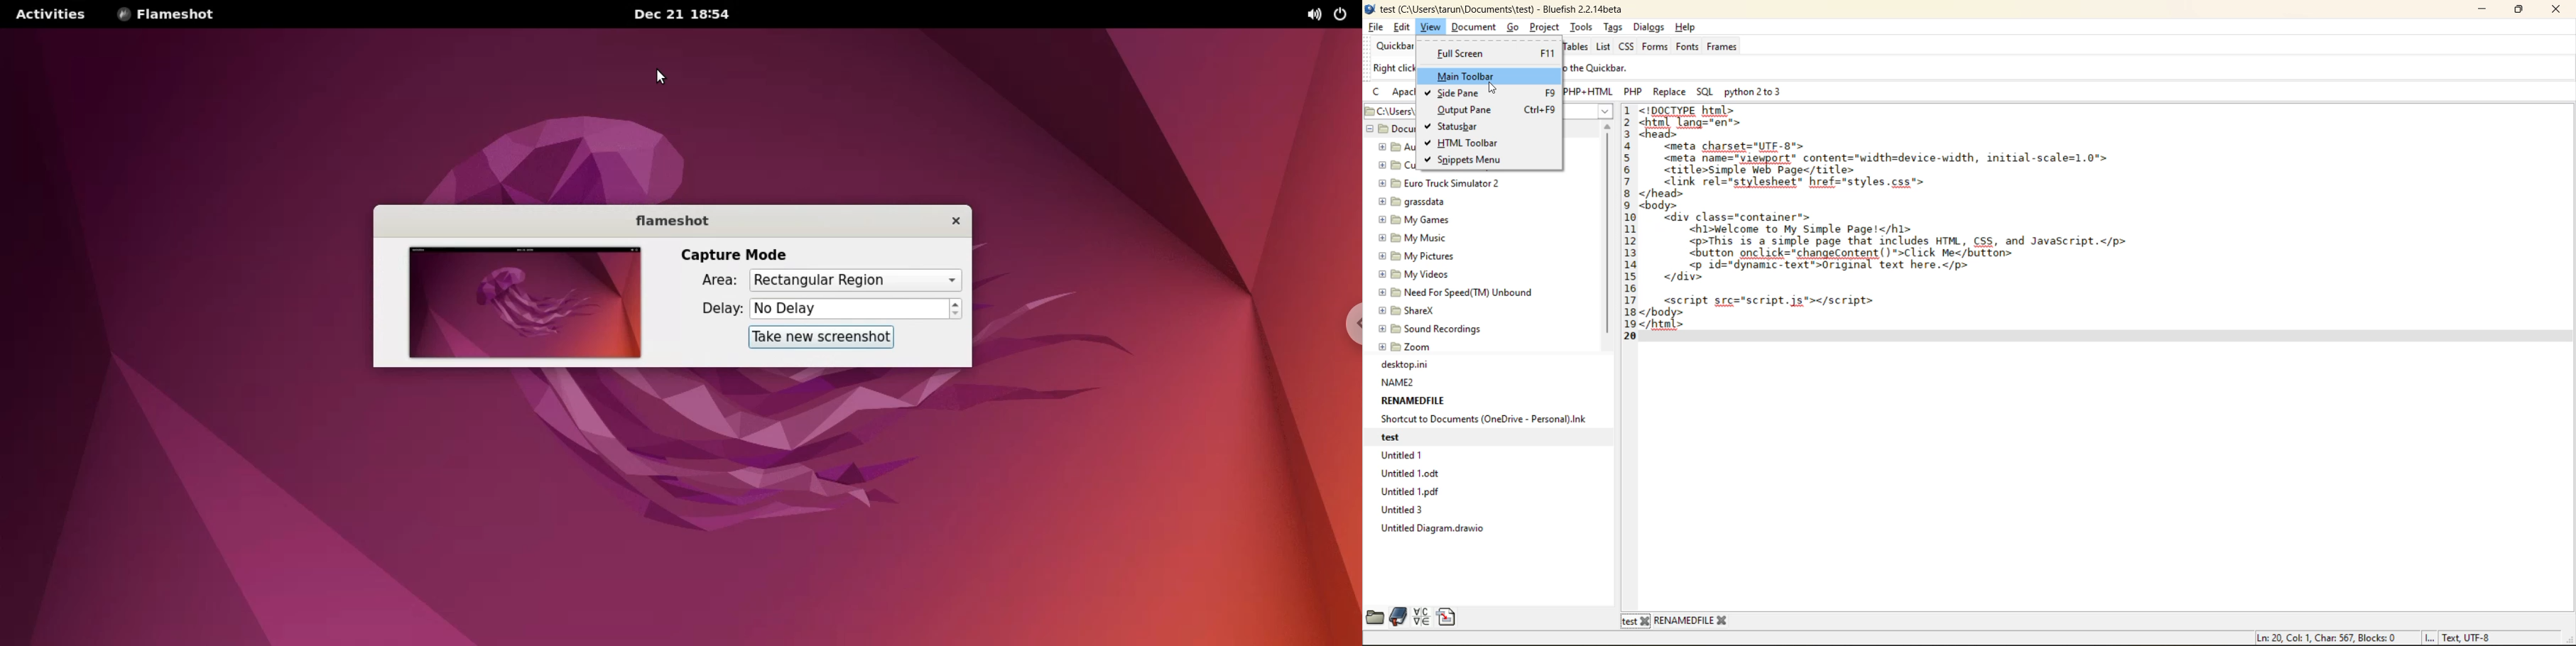  Describe the element at coordinates (1471, 160) in the screenshot. I see `snippets menu` at that location.